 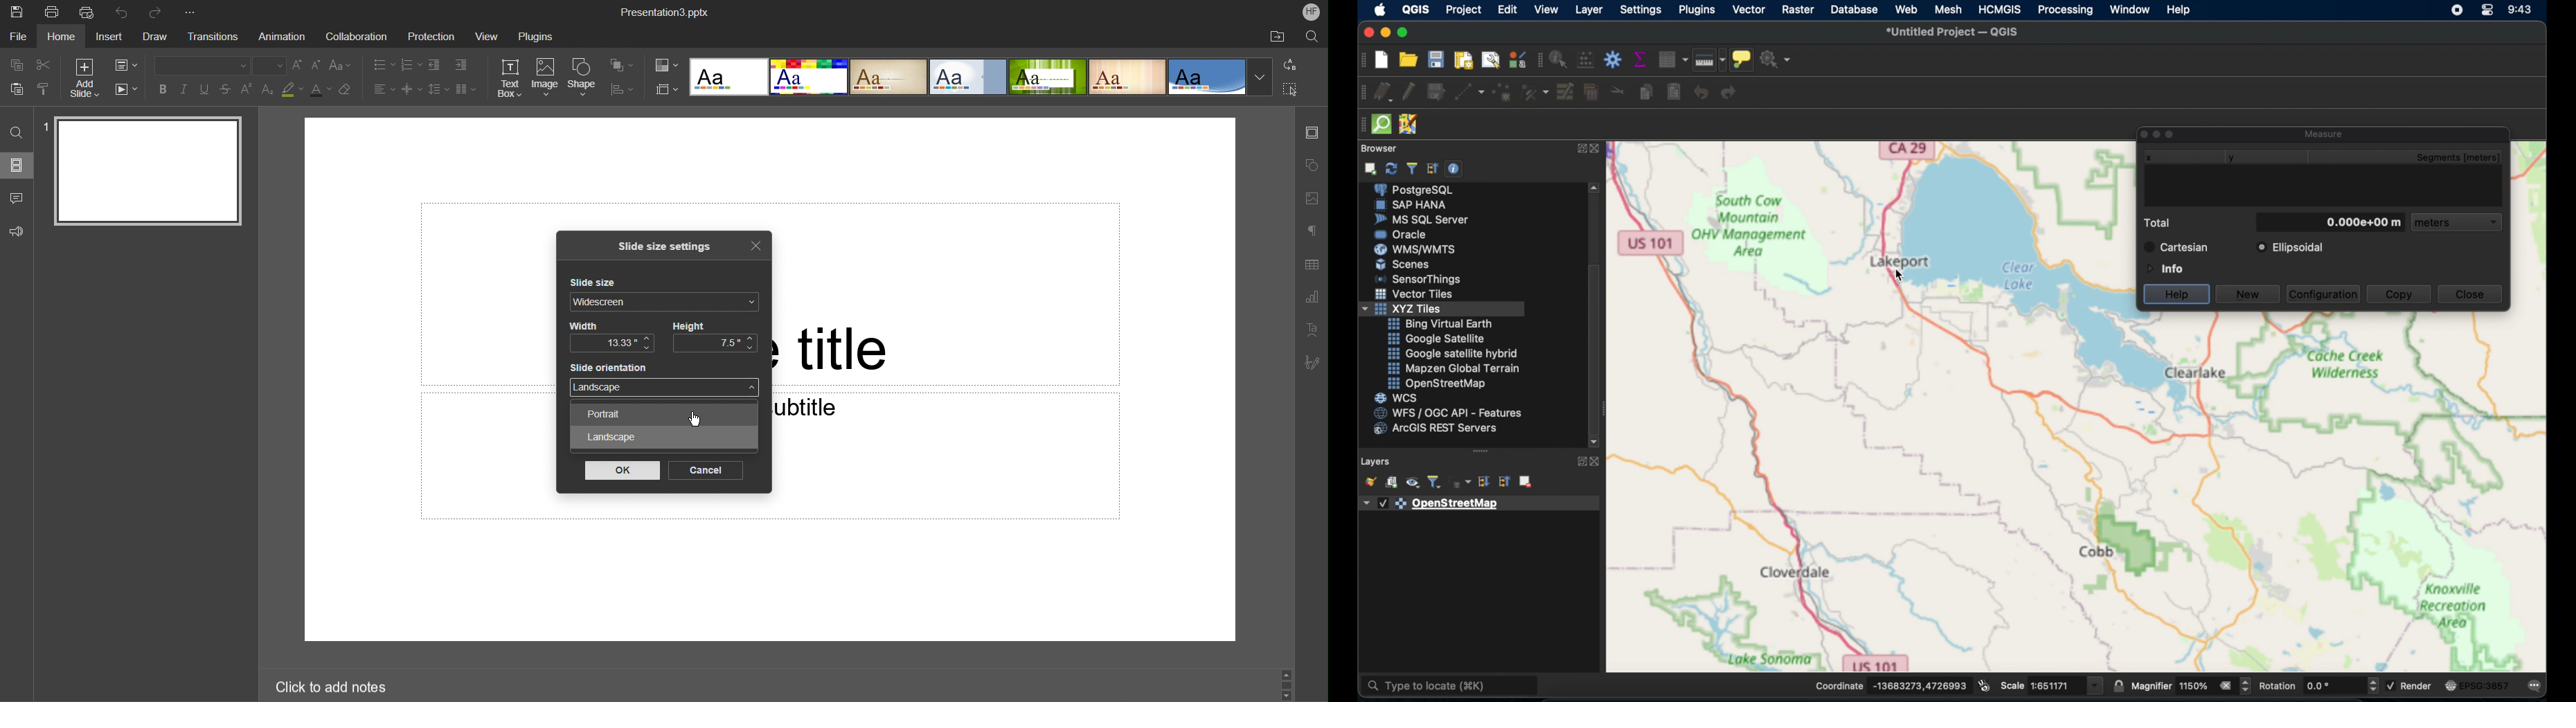 I want to click on view, so click(x=1545, y=9).